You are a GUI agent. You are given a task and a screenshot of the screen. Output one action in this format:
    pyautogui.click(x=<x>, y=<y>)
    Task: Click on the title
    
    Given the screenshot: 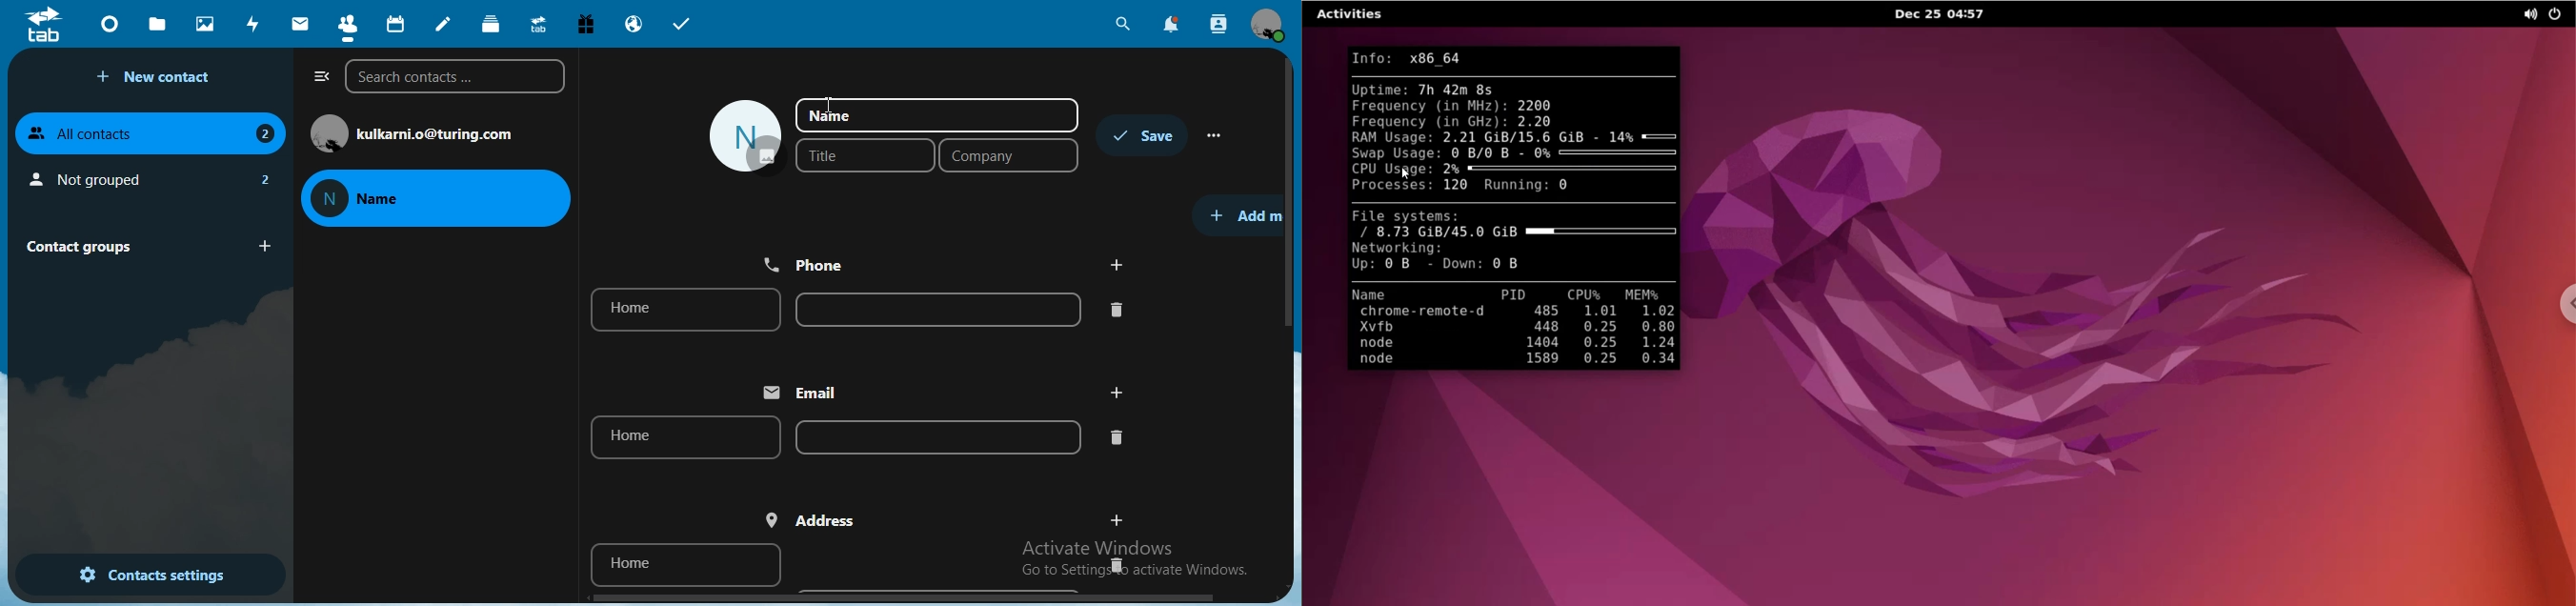 What is the action you would take?
    pyautogui.click(x=858, y=155)
    